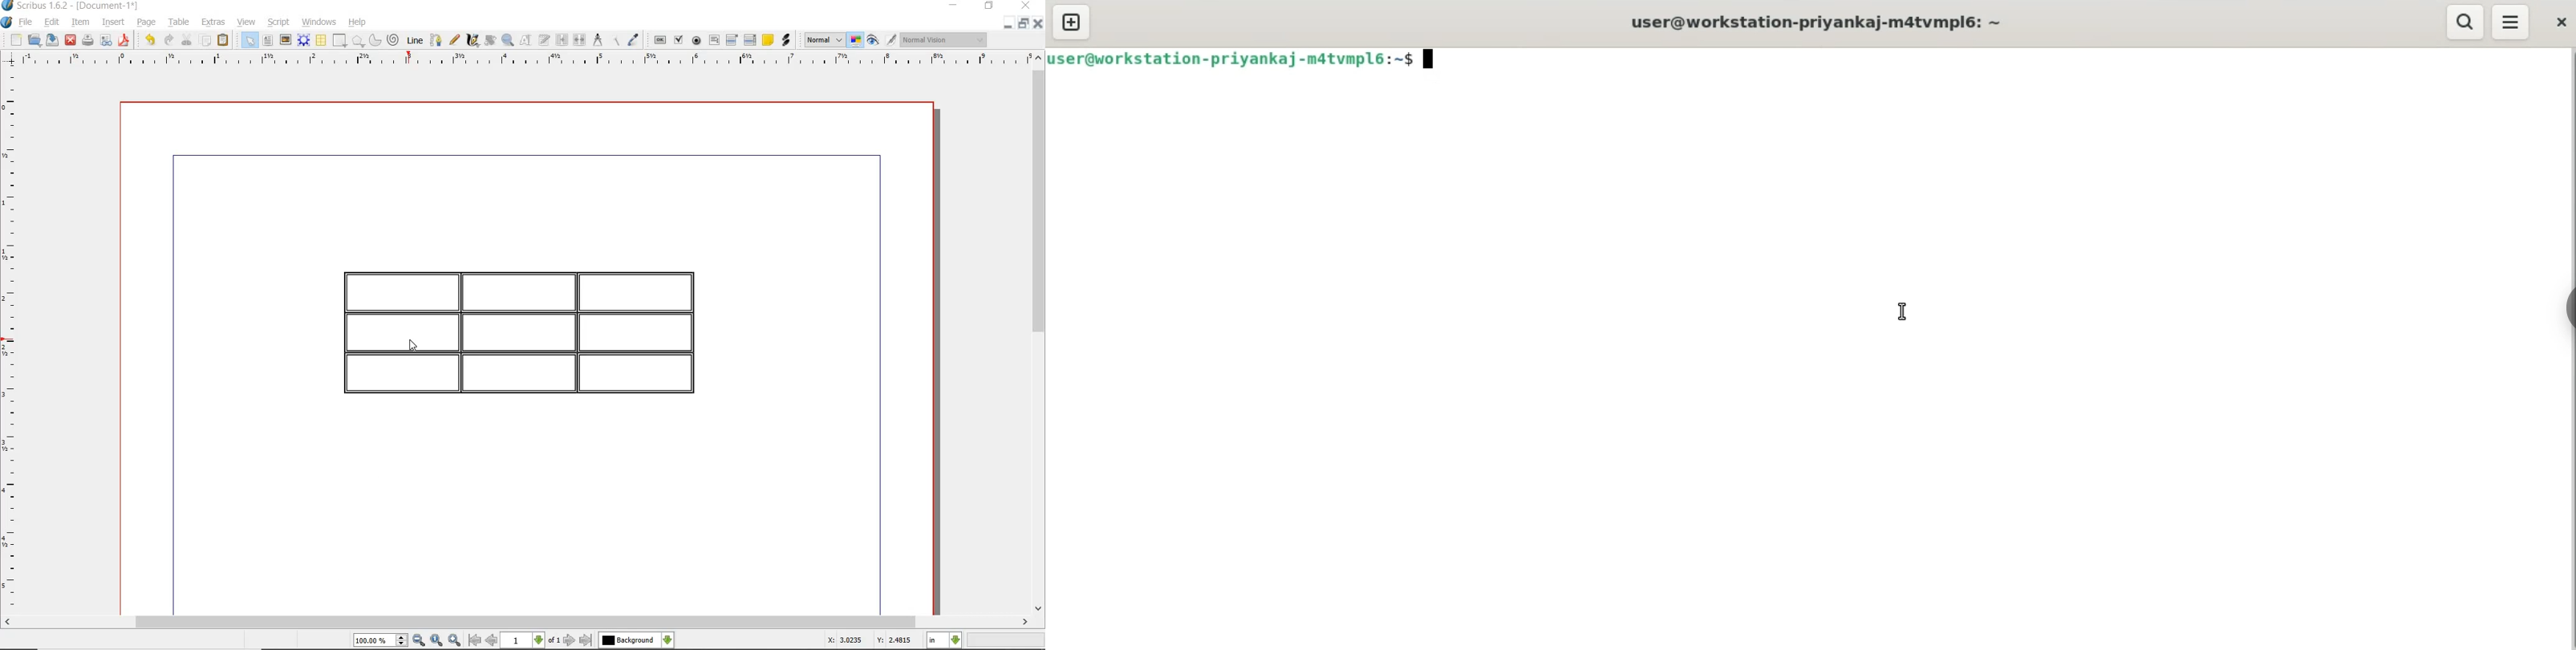 This screenshot has height=672, width=2576. I want to click on zoom in and out, so click(509, 40).